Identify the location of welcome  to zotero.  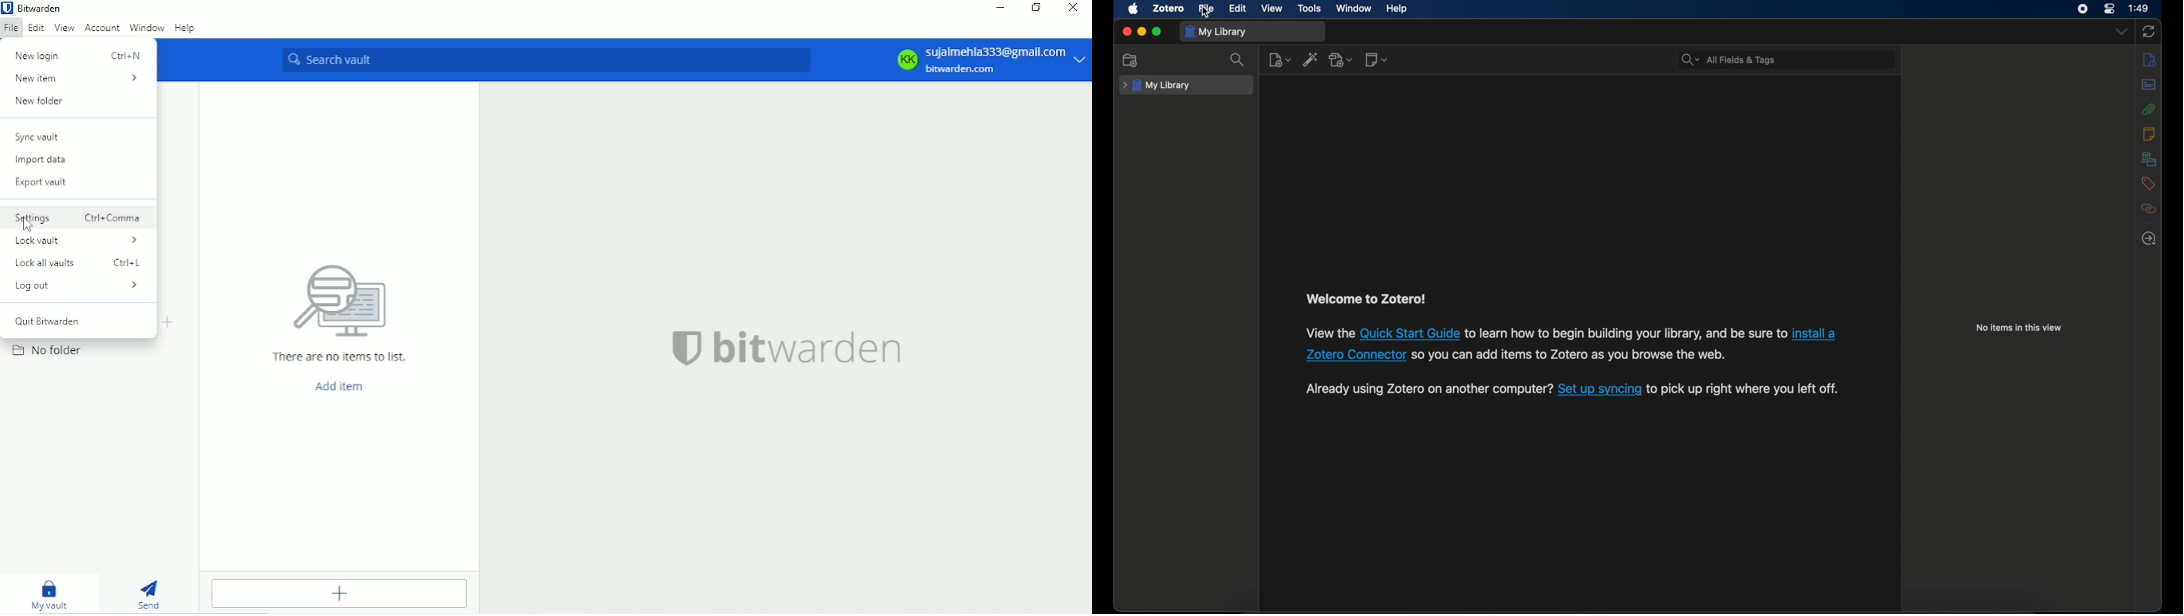
(1365, 299).